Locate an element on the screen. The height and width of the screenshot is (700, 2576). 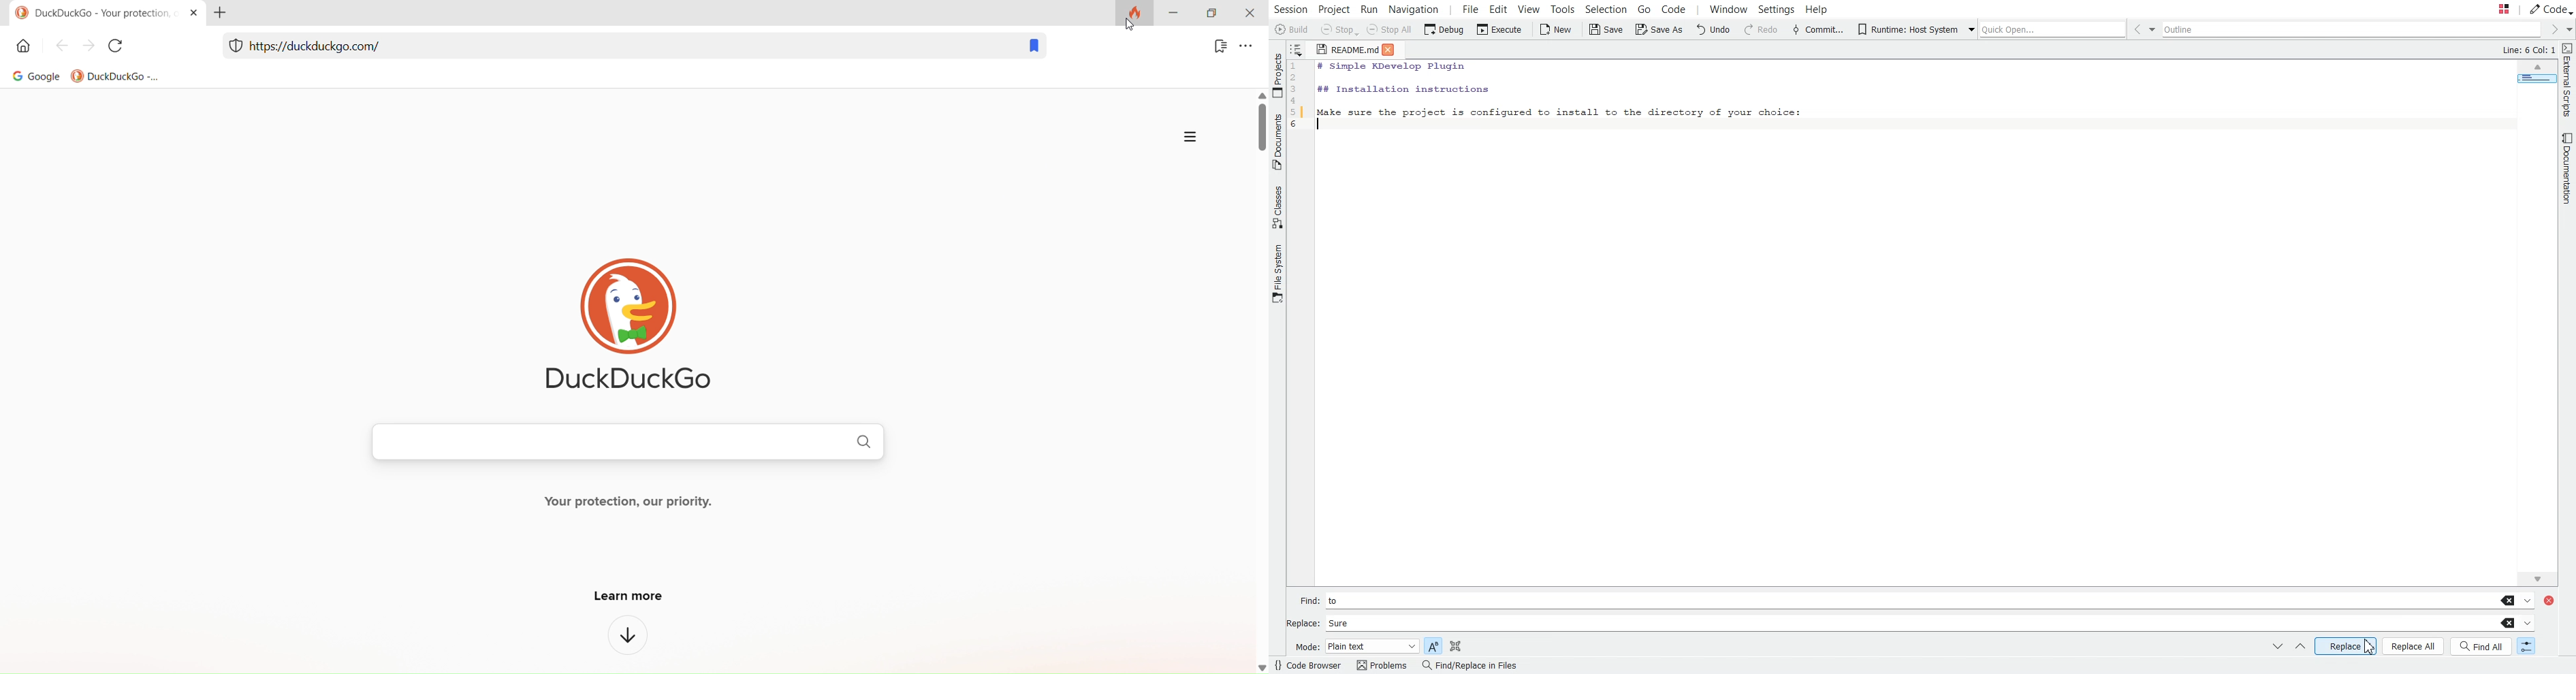
Execute is located at coordinates (1497, 30).